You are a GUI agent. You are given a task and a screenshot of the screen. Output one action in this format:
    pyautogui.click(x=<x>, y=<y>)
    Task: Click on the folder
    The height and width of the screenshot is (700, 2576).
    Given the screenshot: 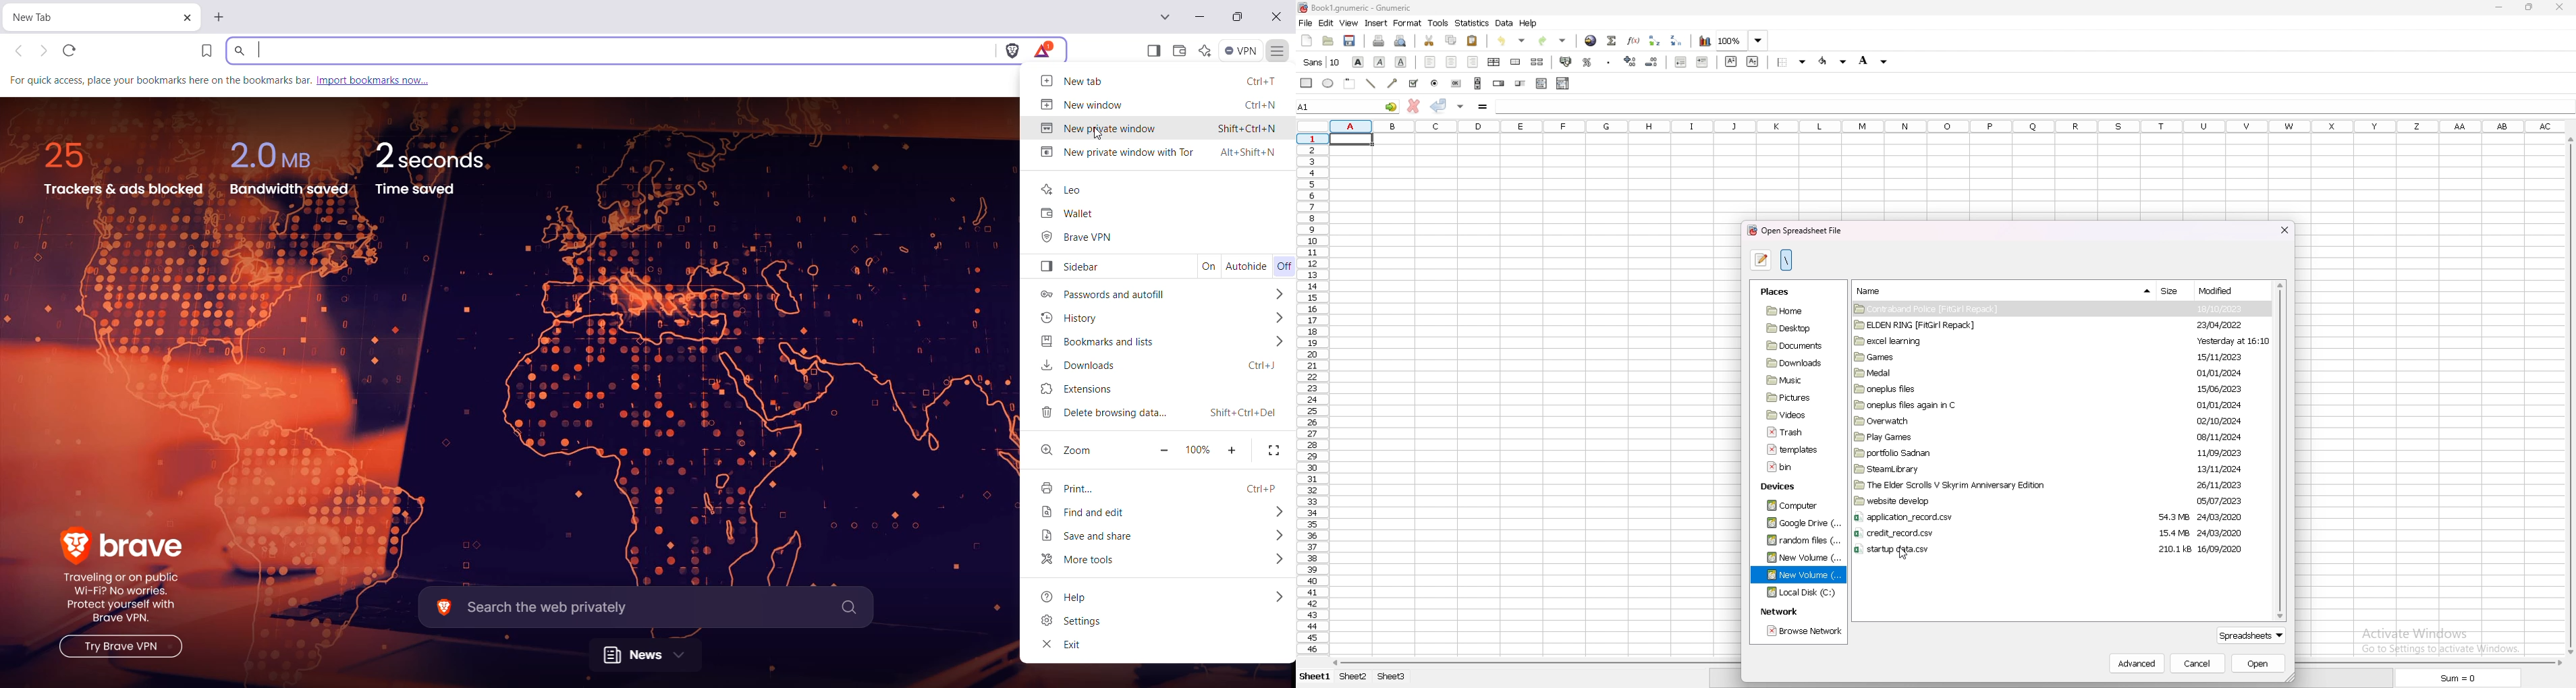 What is the action you would take?
    pyautogui.click(x=1973, y=388)
    